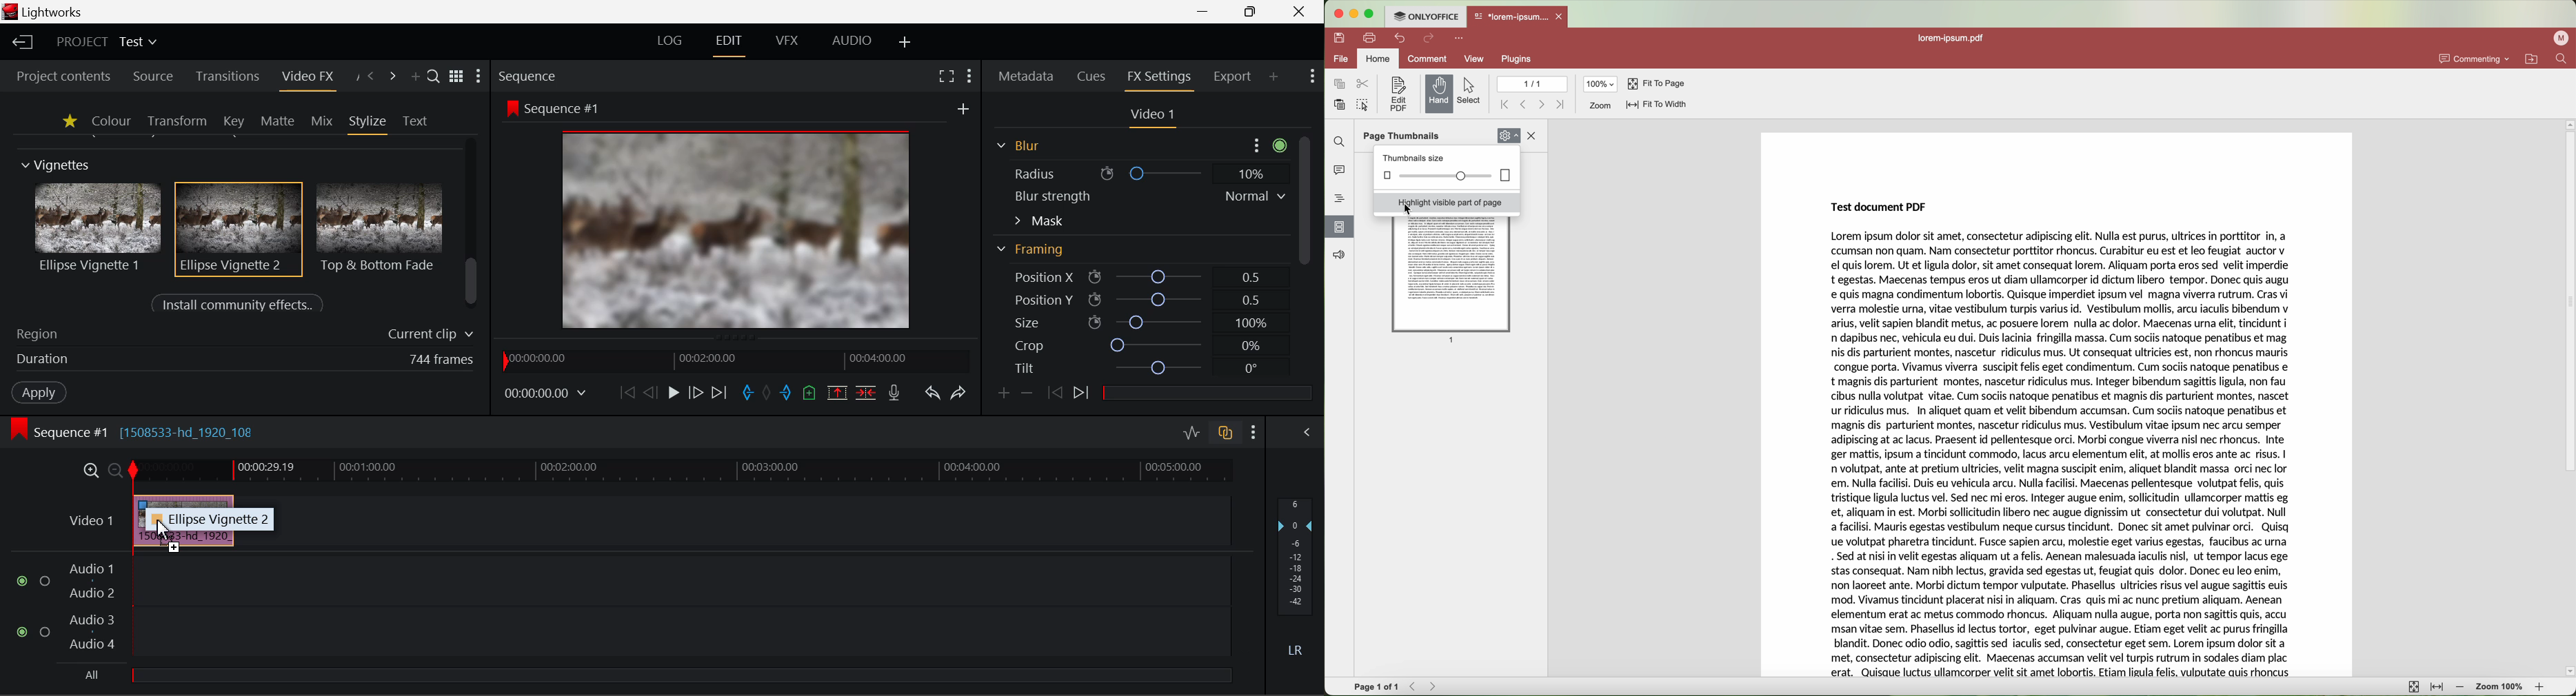  Describe the element at coordinates (1148, 196) in the screenshot. I see `Blur strength Normal v` at that location.